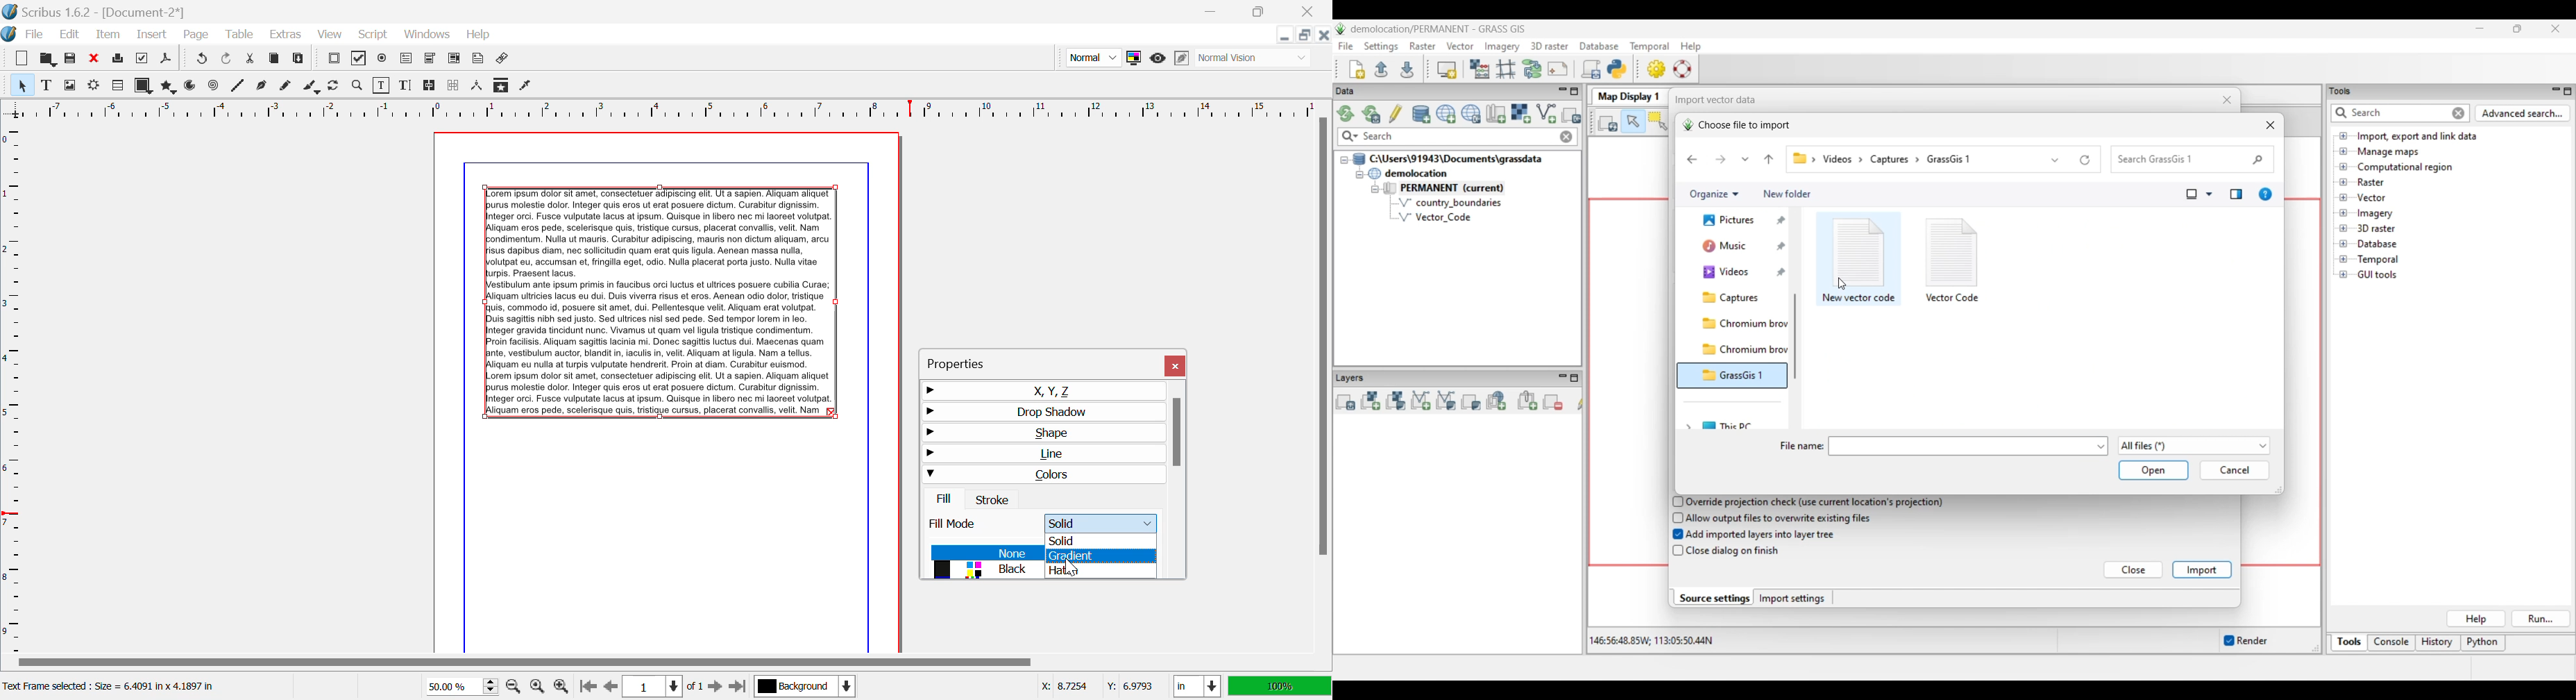 Image resolution: width=2576 pixels, height=700 pixels. Describe the element at coordinates (93, 87) in the screenshot. I see `Render Frame` at that location.